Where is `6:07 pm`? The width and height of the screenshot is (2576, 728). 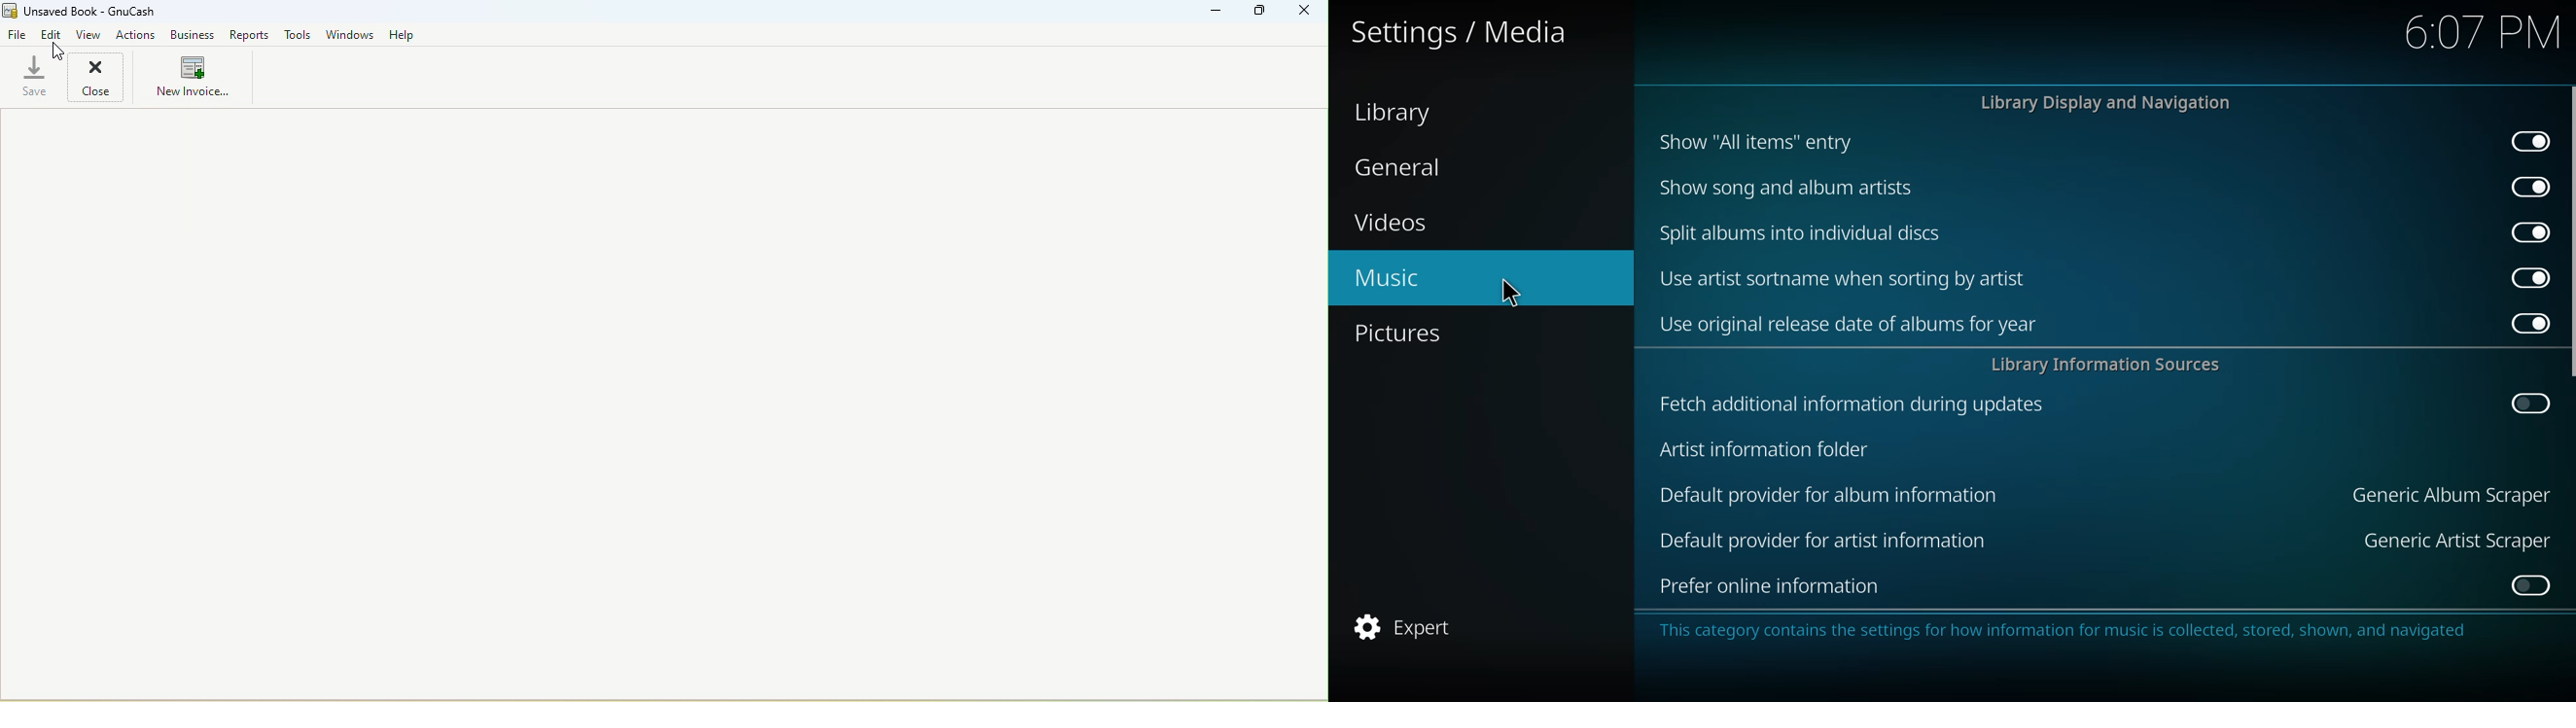 6:07 pm is located at coordinates (2476, 33).